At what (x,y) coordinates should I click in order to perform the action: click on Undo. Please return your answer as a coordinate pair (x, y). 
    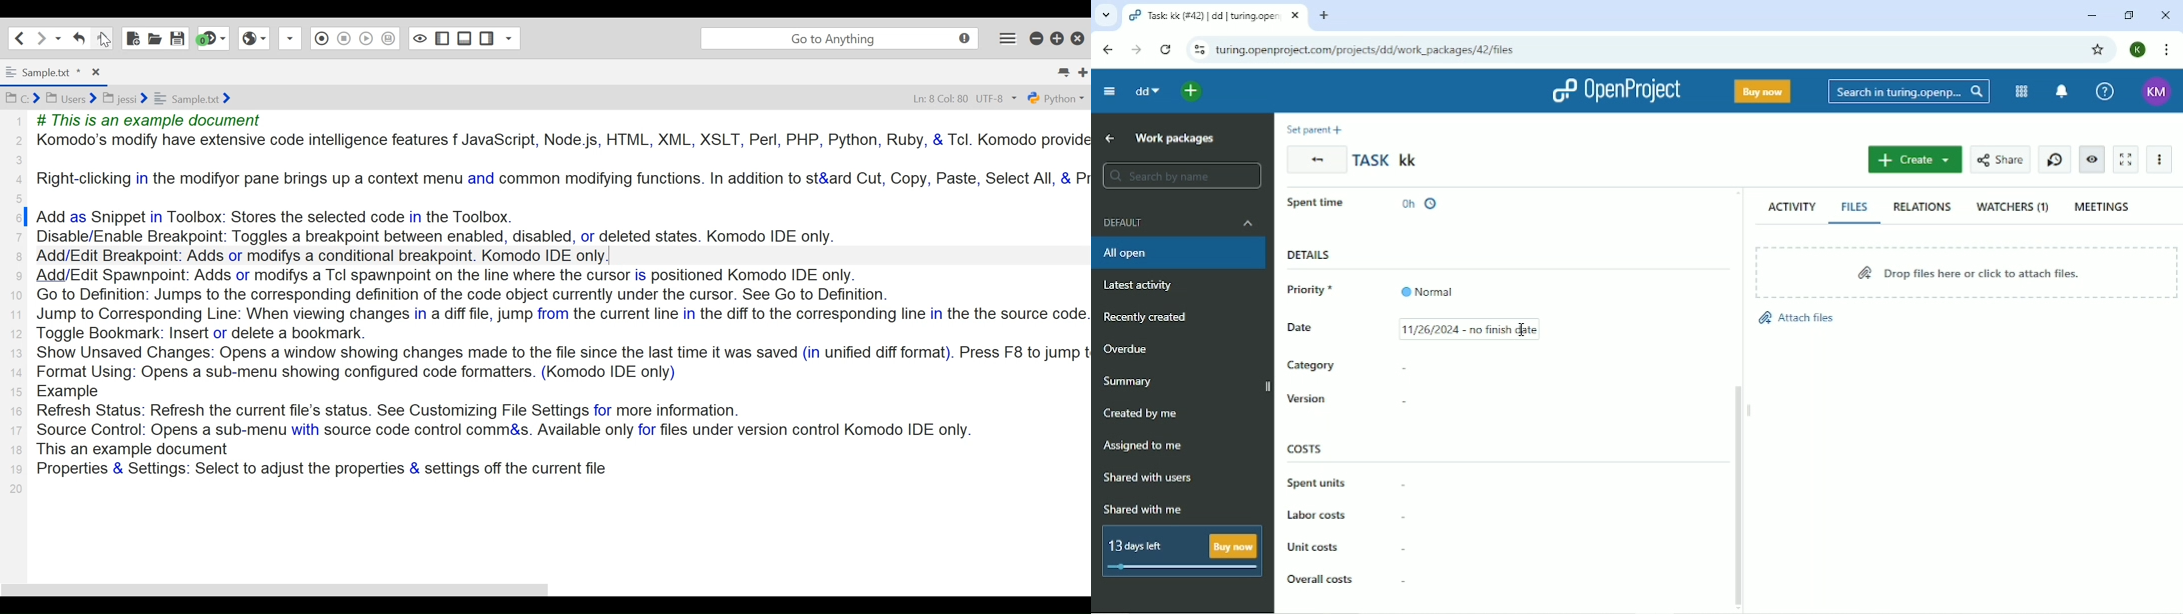
    Looking at the image, I should click on (101, 38).